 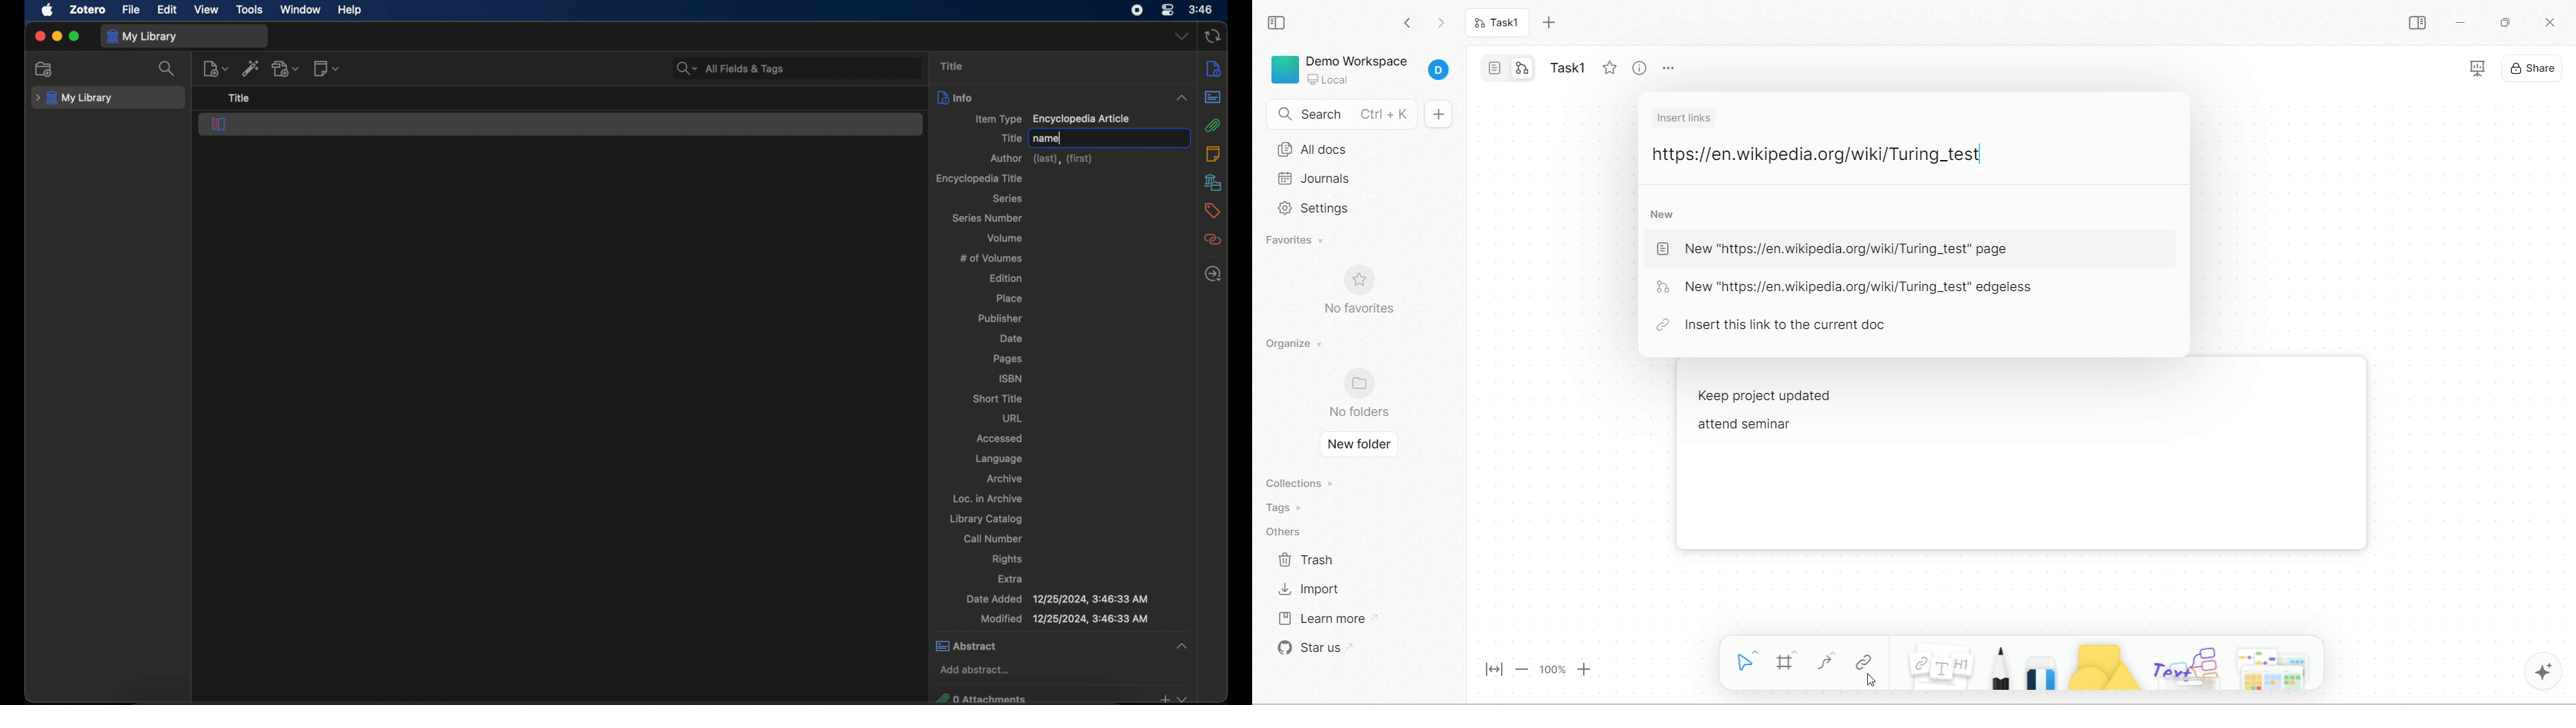 What do you see at coordinates (975, 670) in the screenshot?
I see `add abstract` at bounding box center [975, 670].